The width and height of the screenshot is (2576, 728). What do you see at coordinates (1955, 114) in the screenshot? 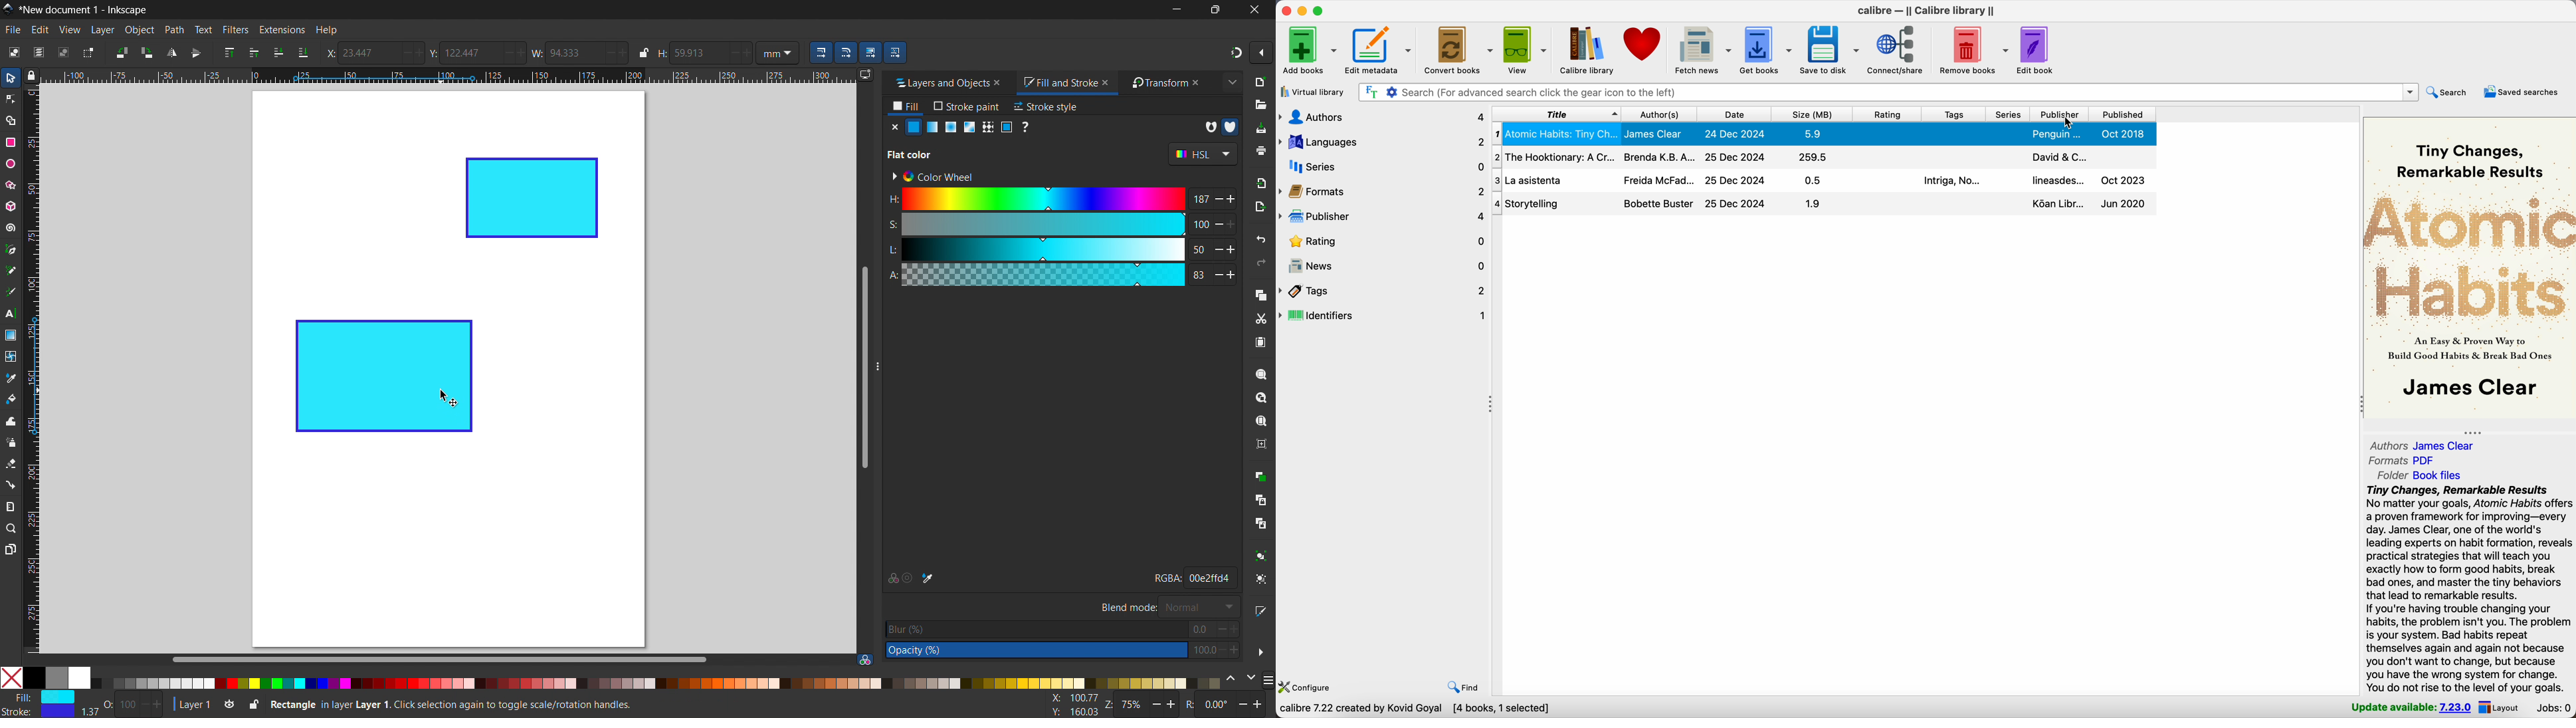
I see `tags` at bounding box center [1955, 114].